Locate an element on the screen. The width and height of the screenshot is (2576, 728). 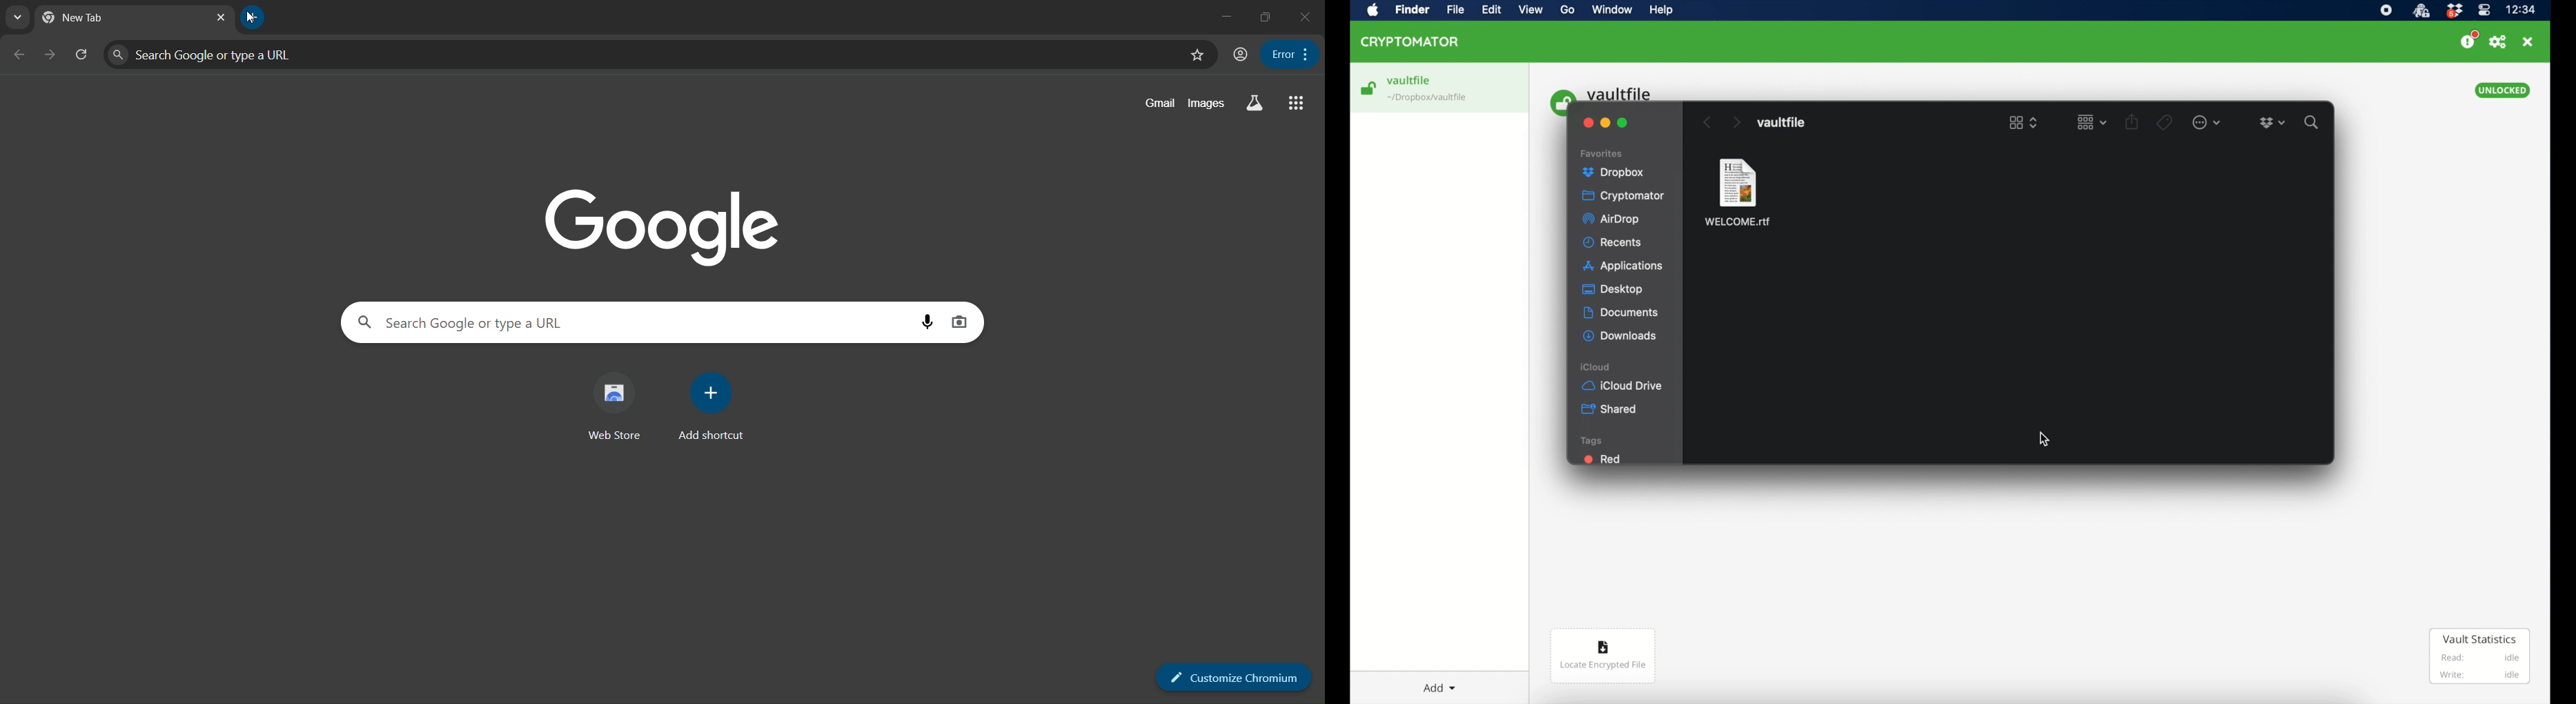
customize chromium is located at coordinates (1224, 673).